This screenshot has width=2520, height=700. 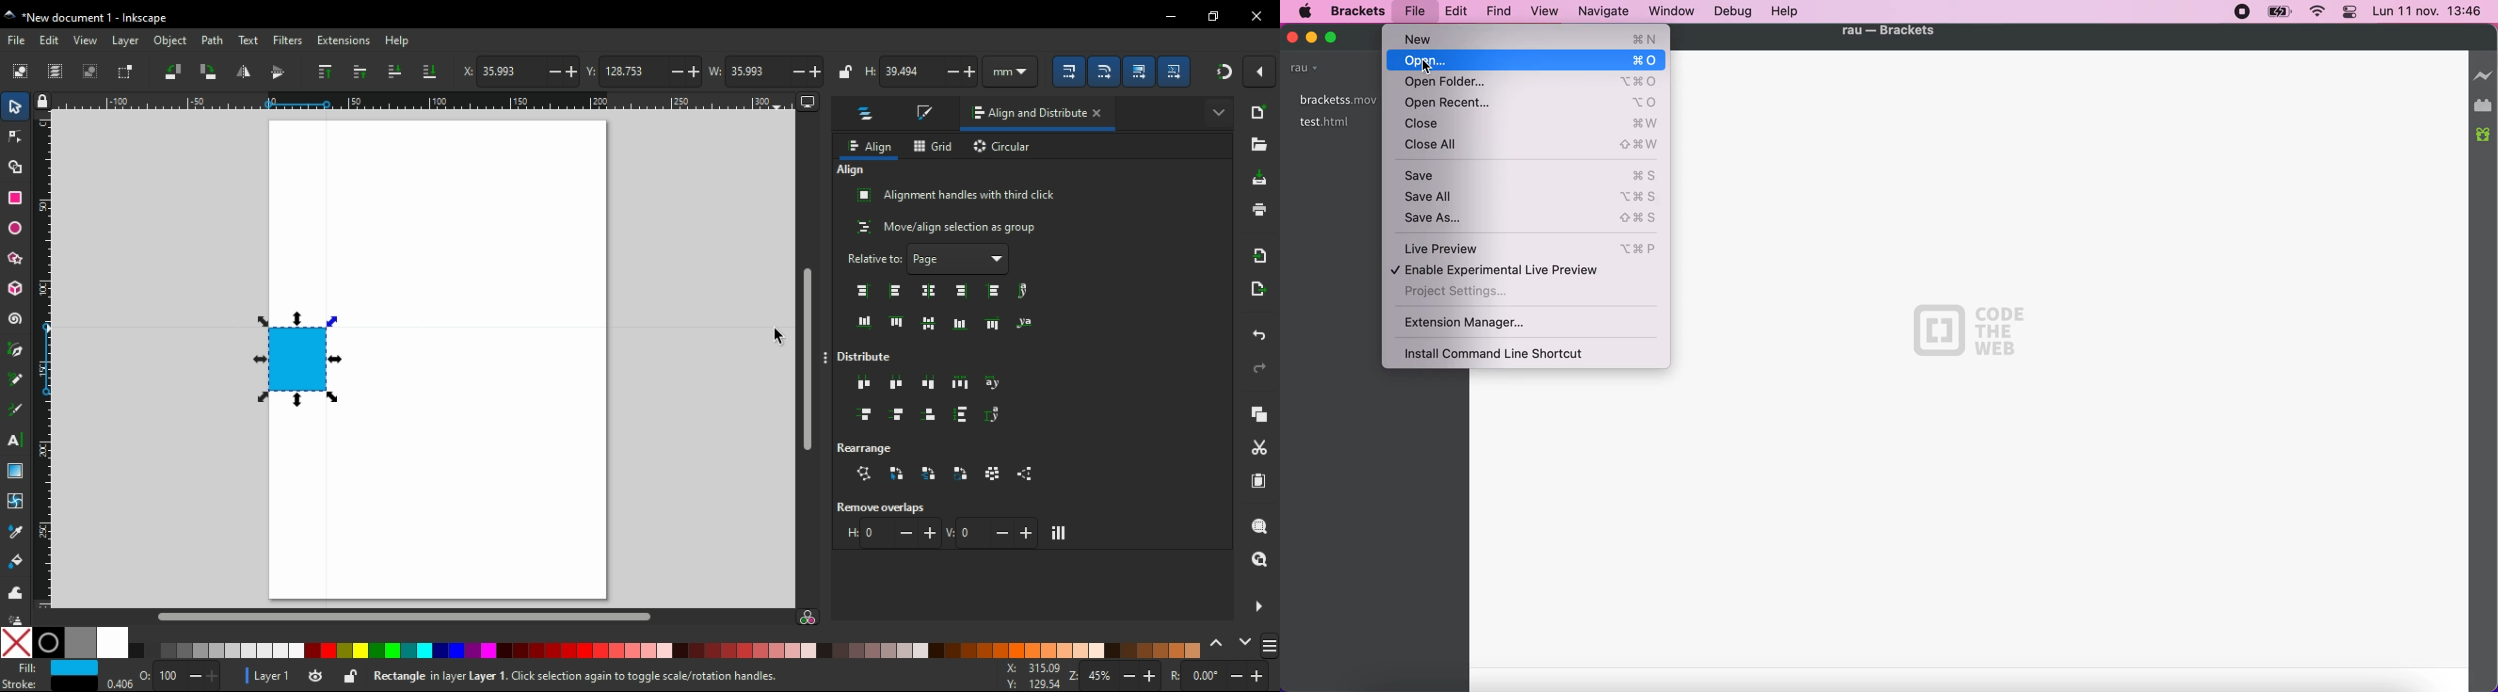 I want to click on close all, so click(x=1528, y=146).